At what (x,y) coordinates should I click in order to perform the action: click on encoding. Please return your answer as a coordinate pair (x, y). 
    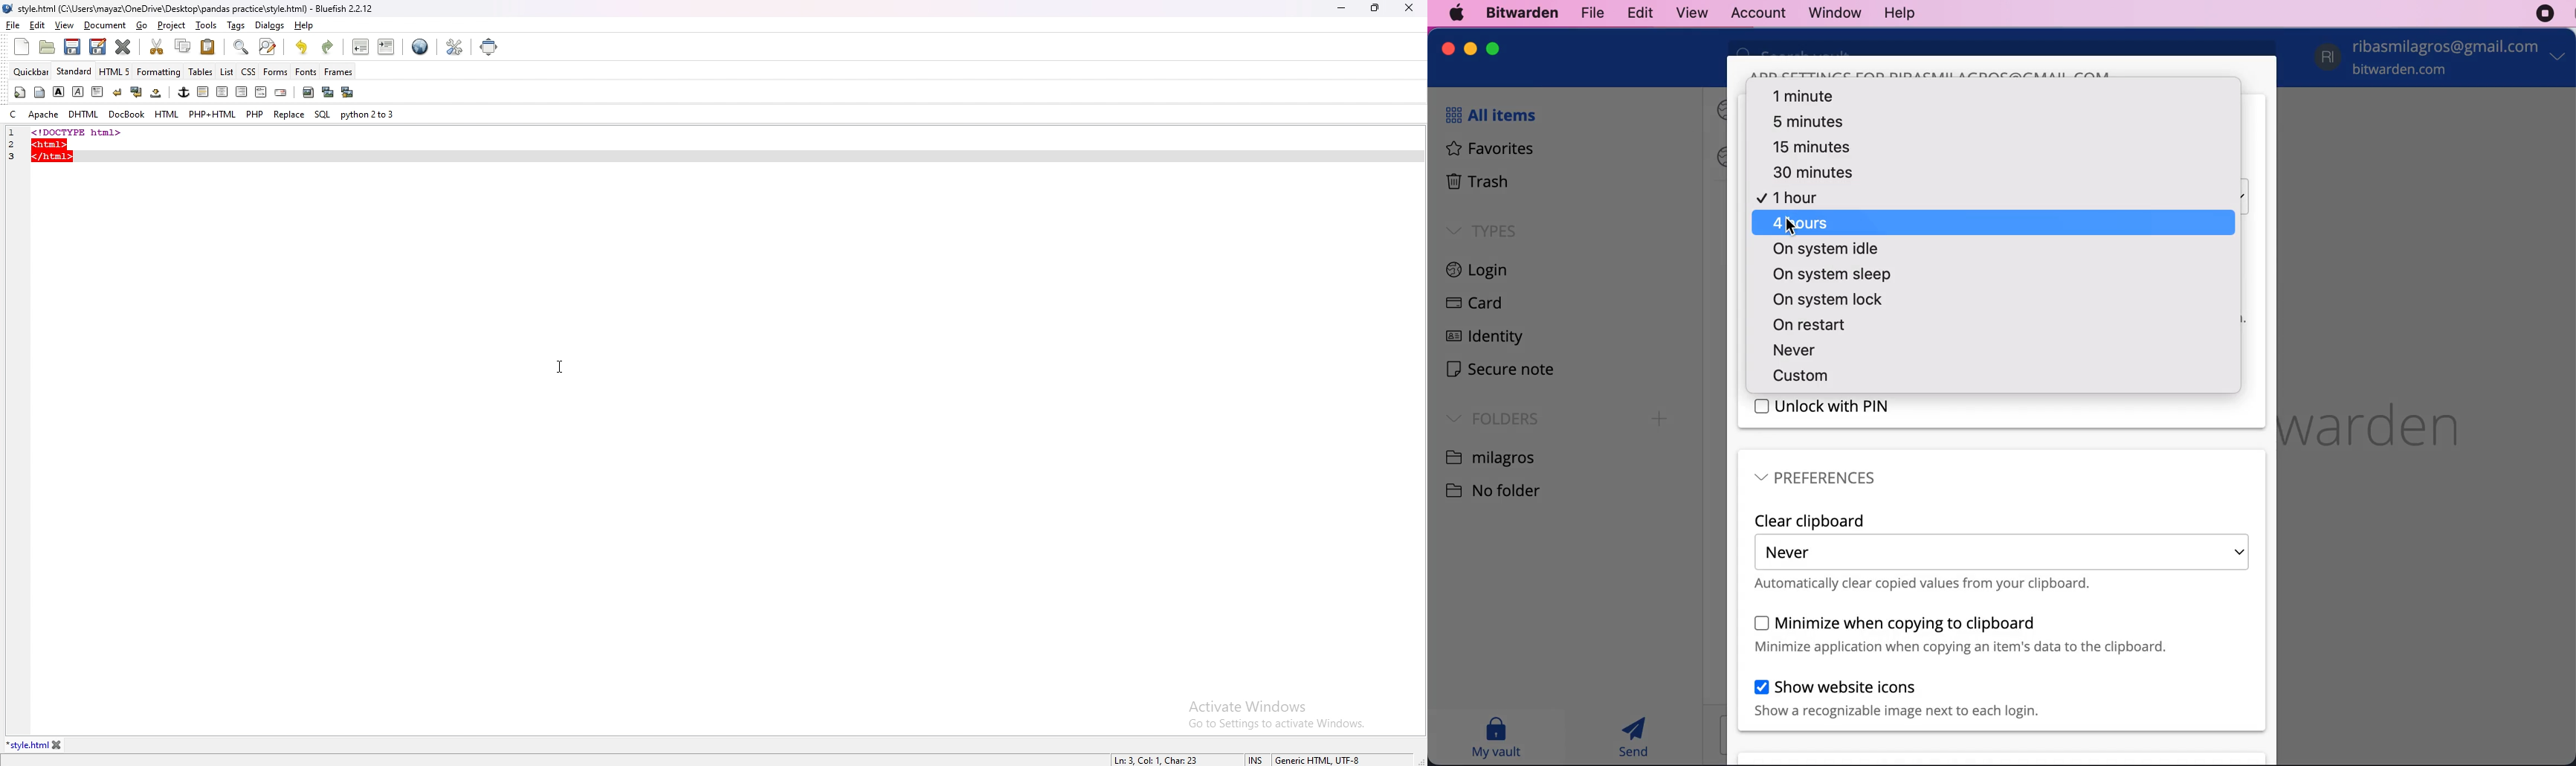
    Looking at the image, I should click on (1317, 759).